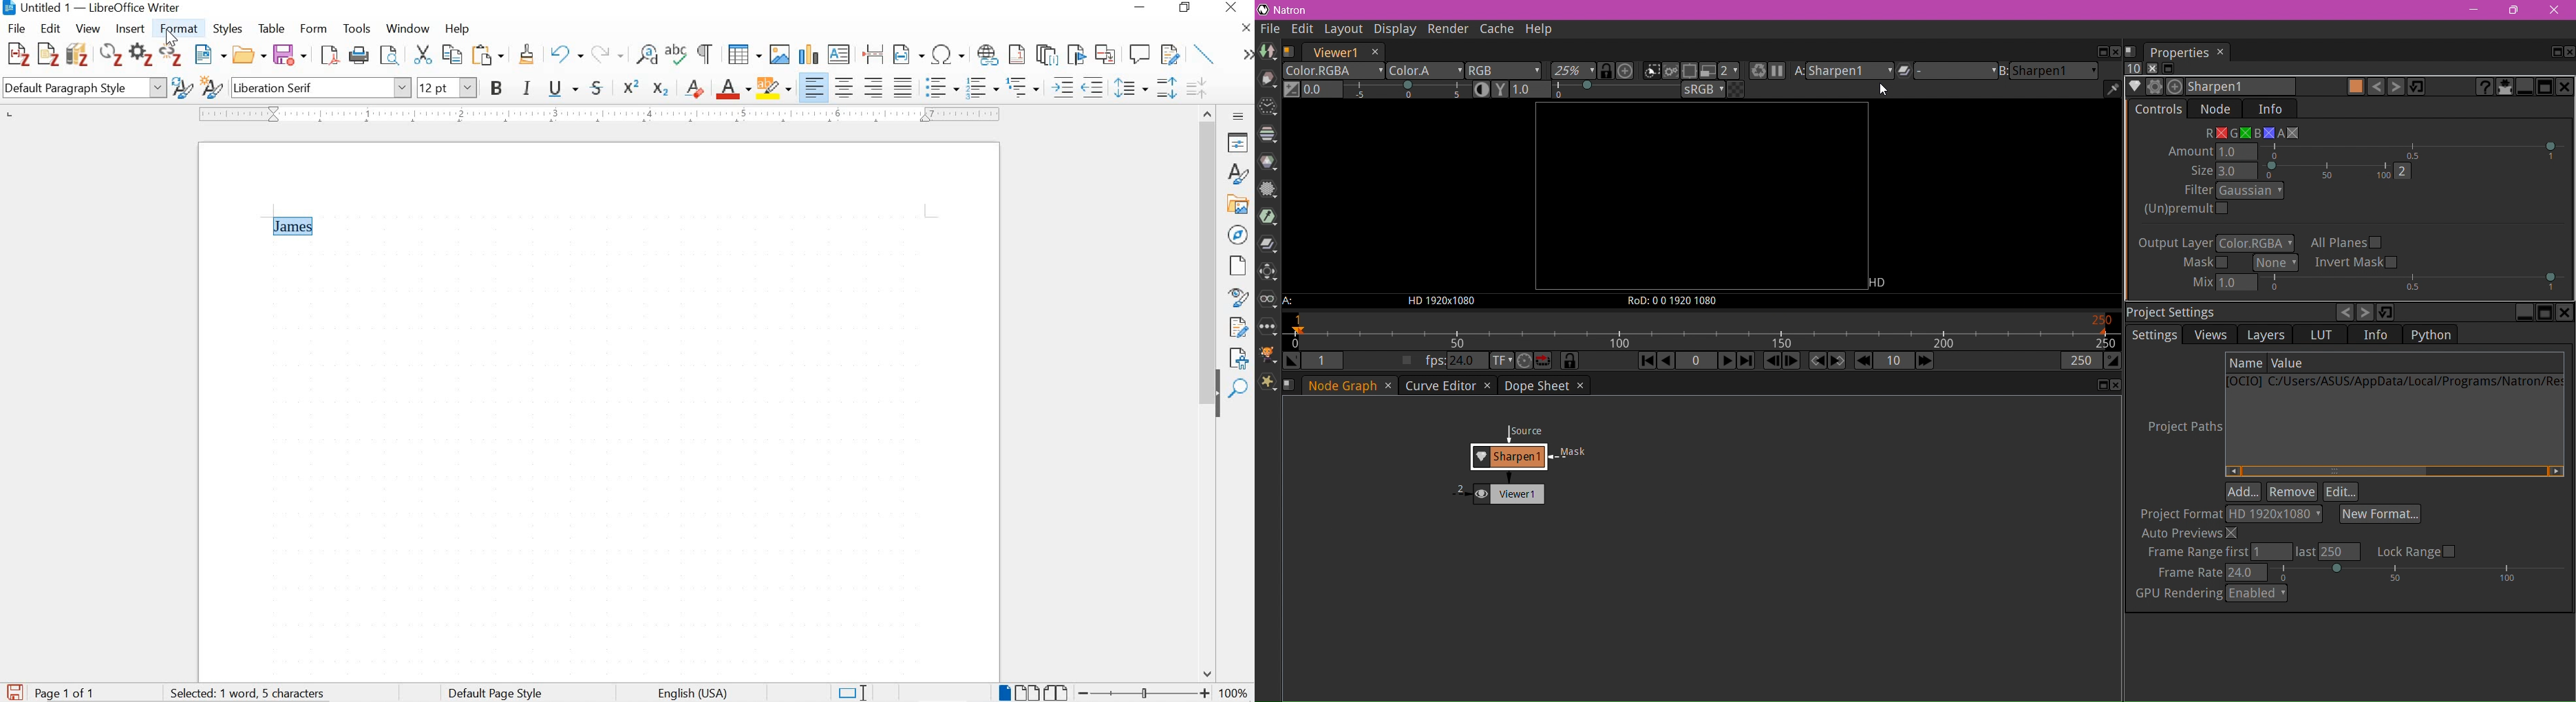 Image resolution: width=2576 pixels, height=728 pixels. I want to click on add note, so click(48, 53).